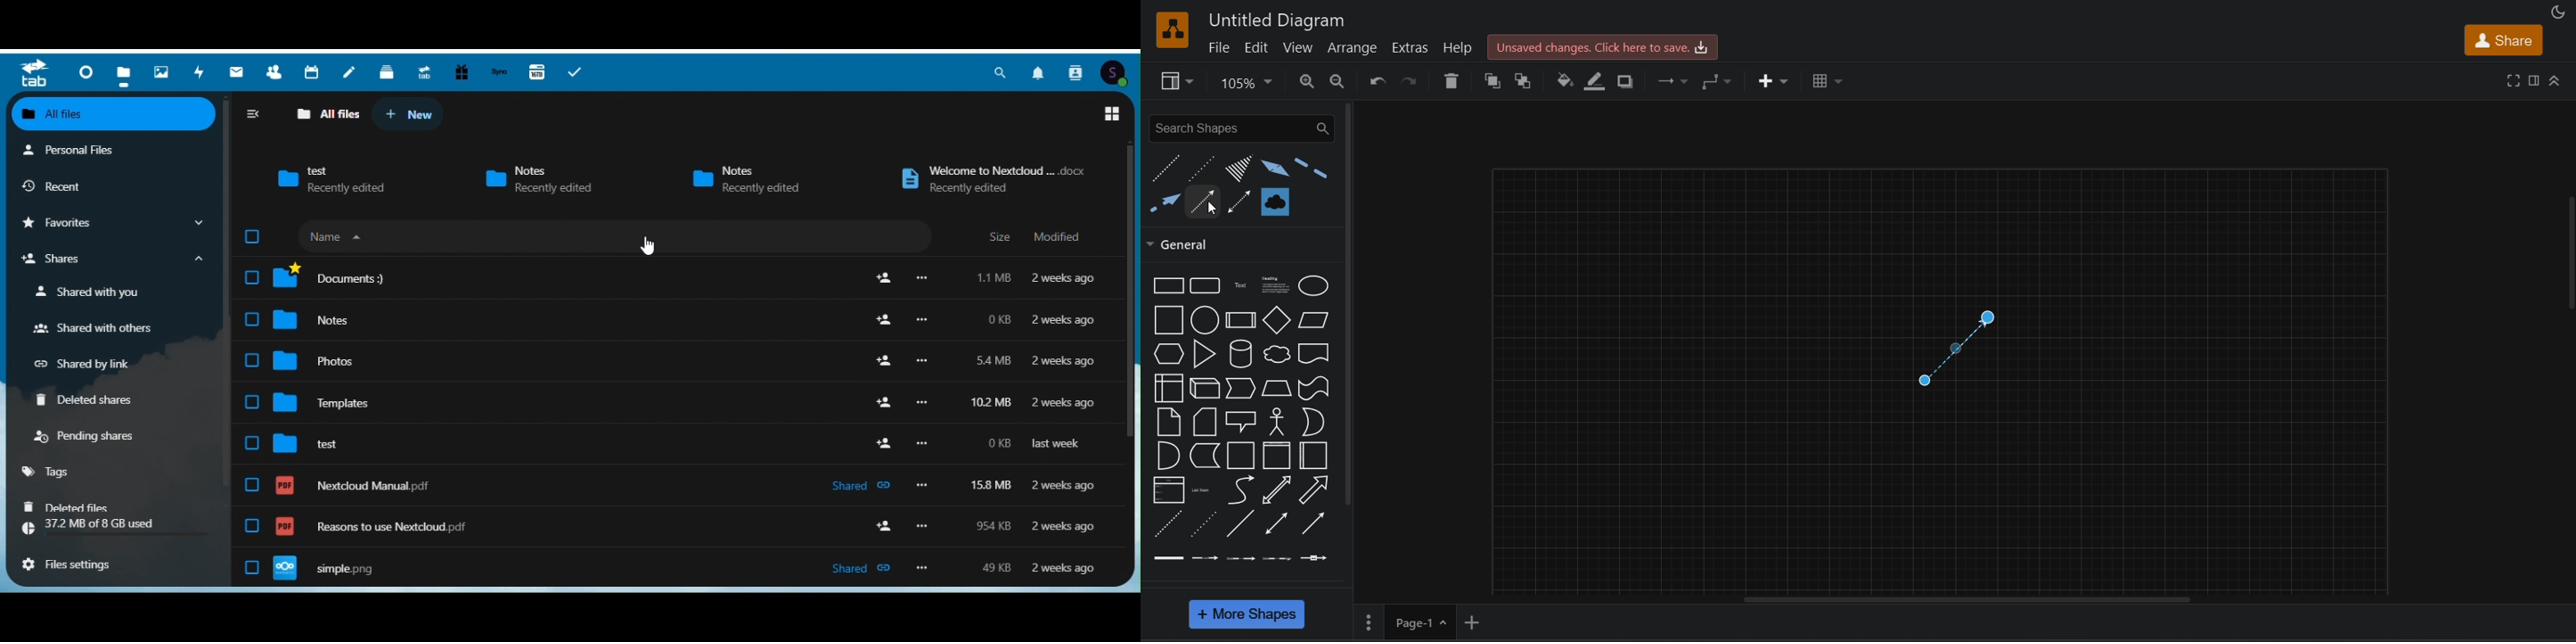  What do you see at coordinates (1173, 30) in the screenshot?
I see `logo` at bounding box center [1173, 30].